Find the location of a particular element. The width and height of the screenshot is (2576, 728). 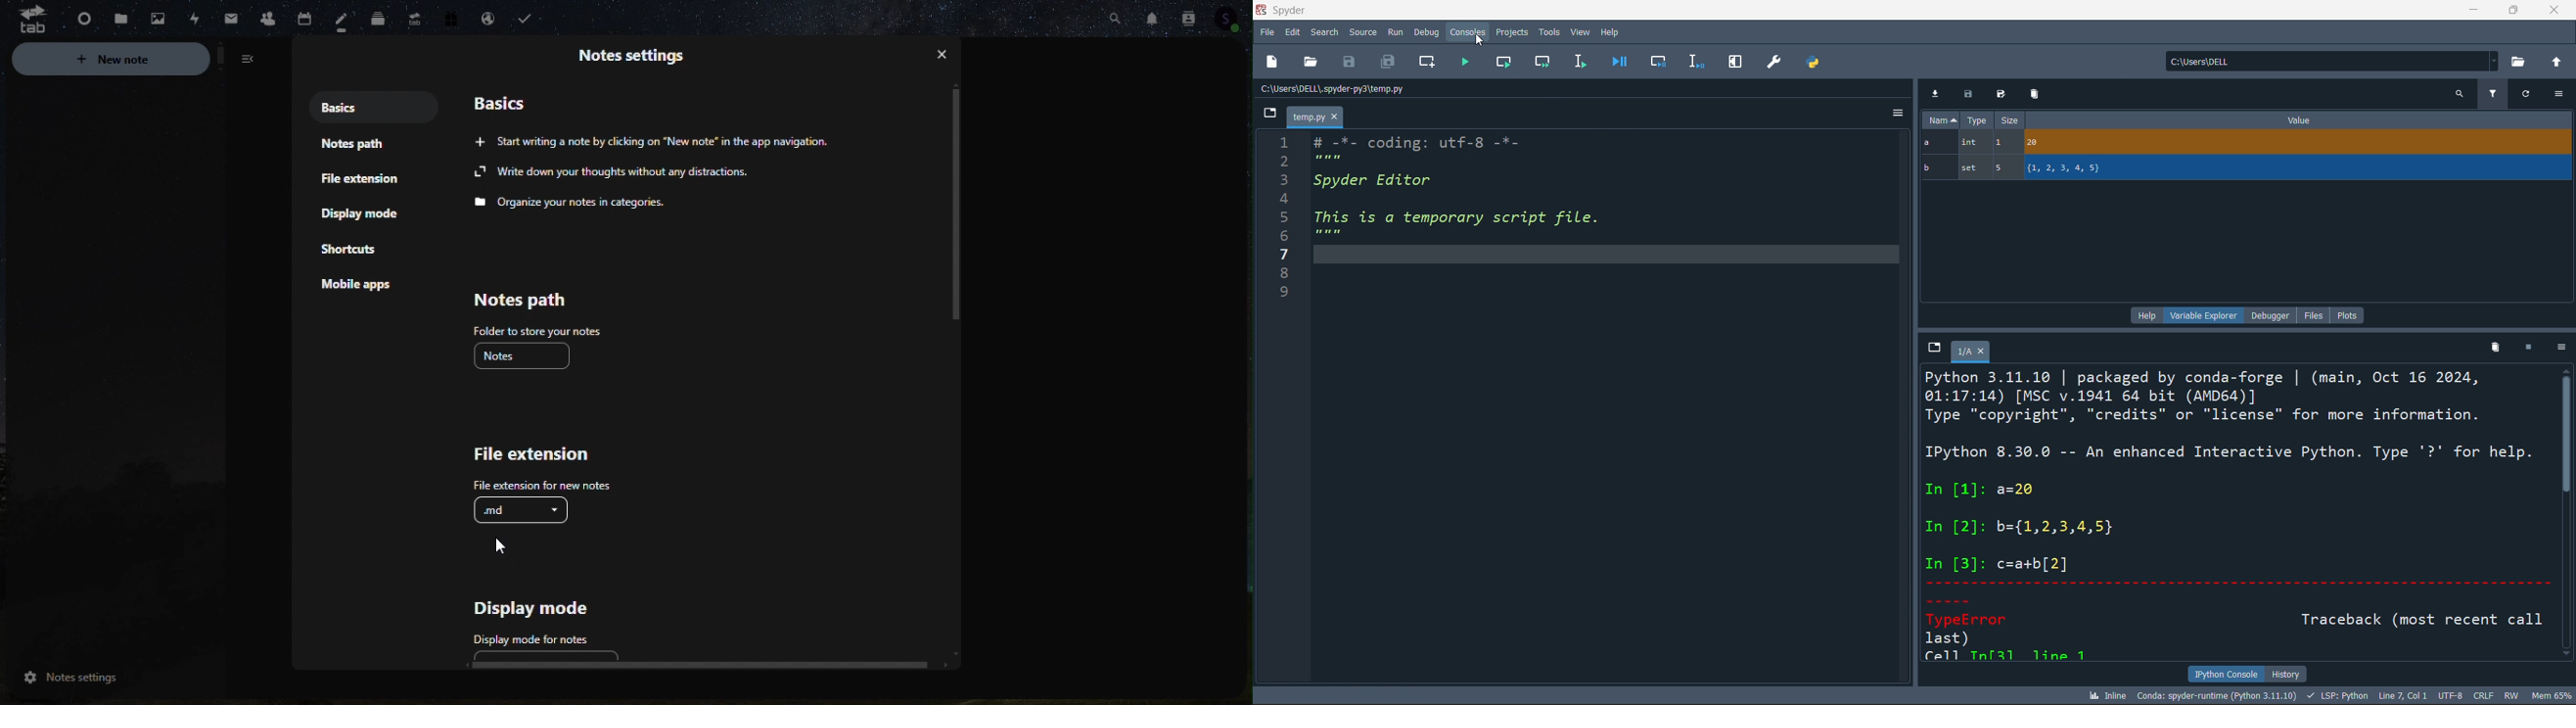

RW is located at coordinates (2514, 695).